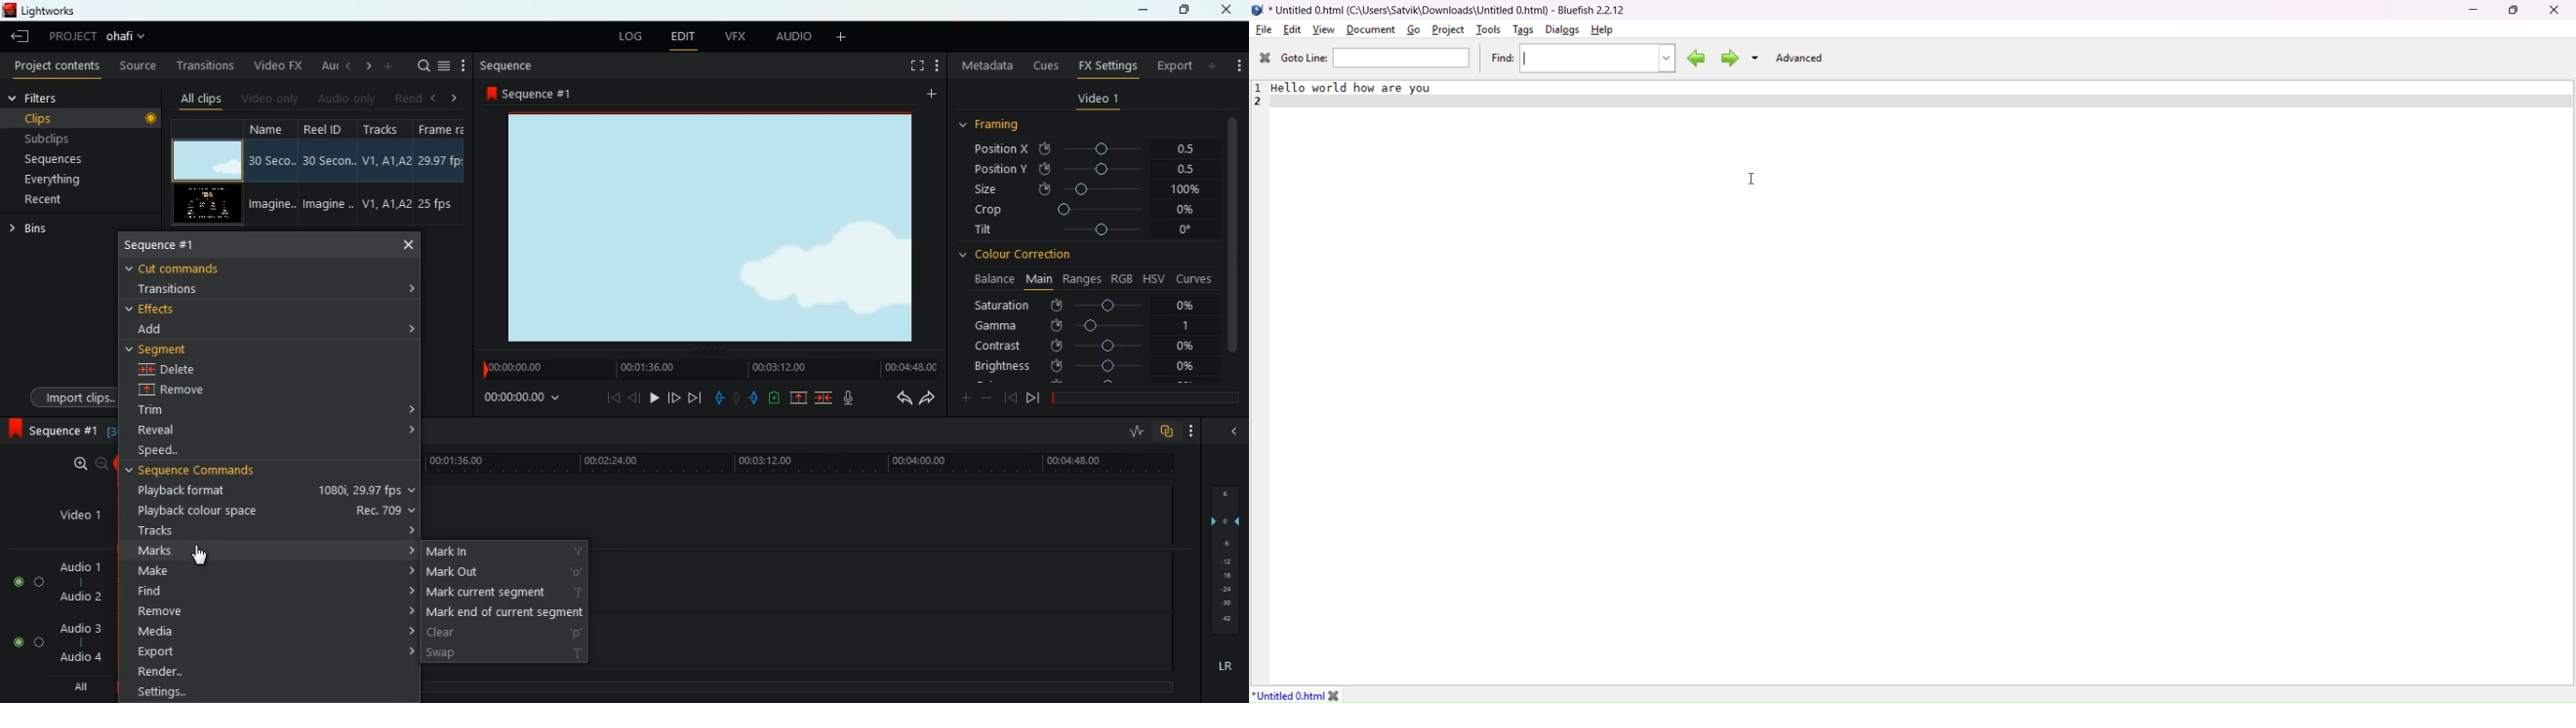 Image resolution: width=2576 pixels, height=728 pixels. I want to click on search, so click(419, 64).